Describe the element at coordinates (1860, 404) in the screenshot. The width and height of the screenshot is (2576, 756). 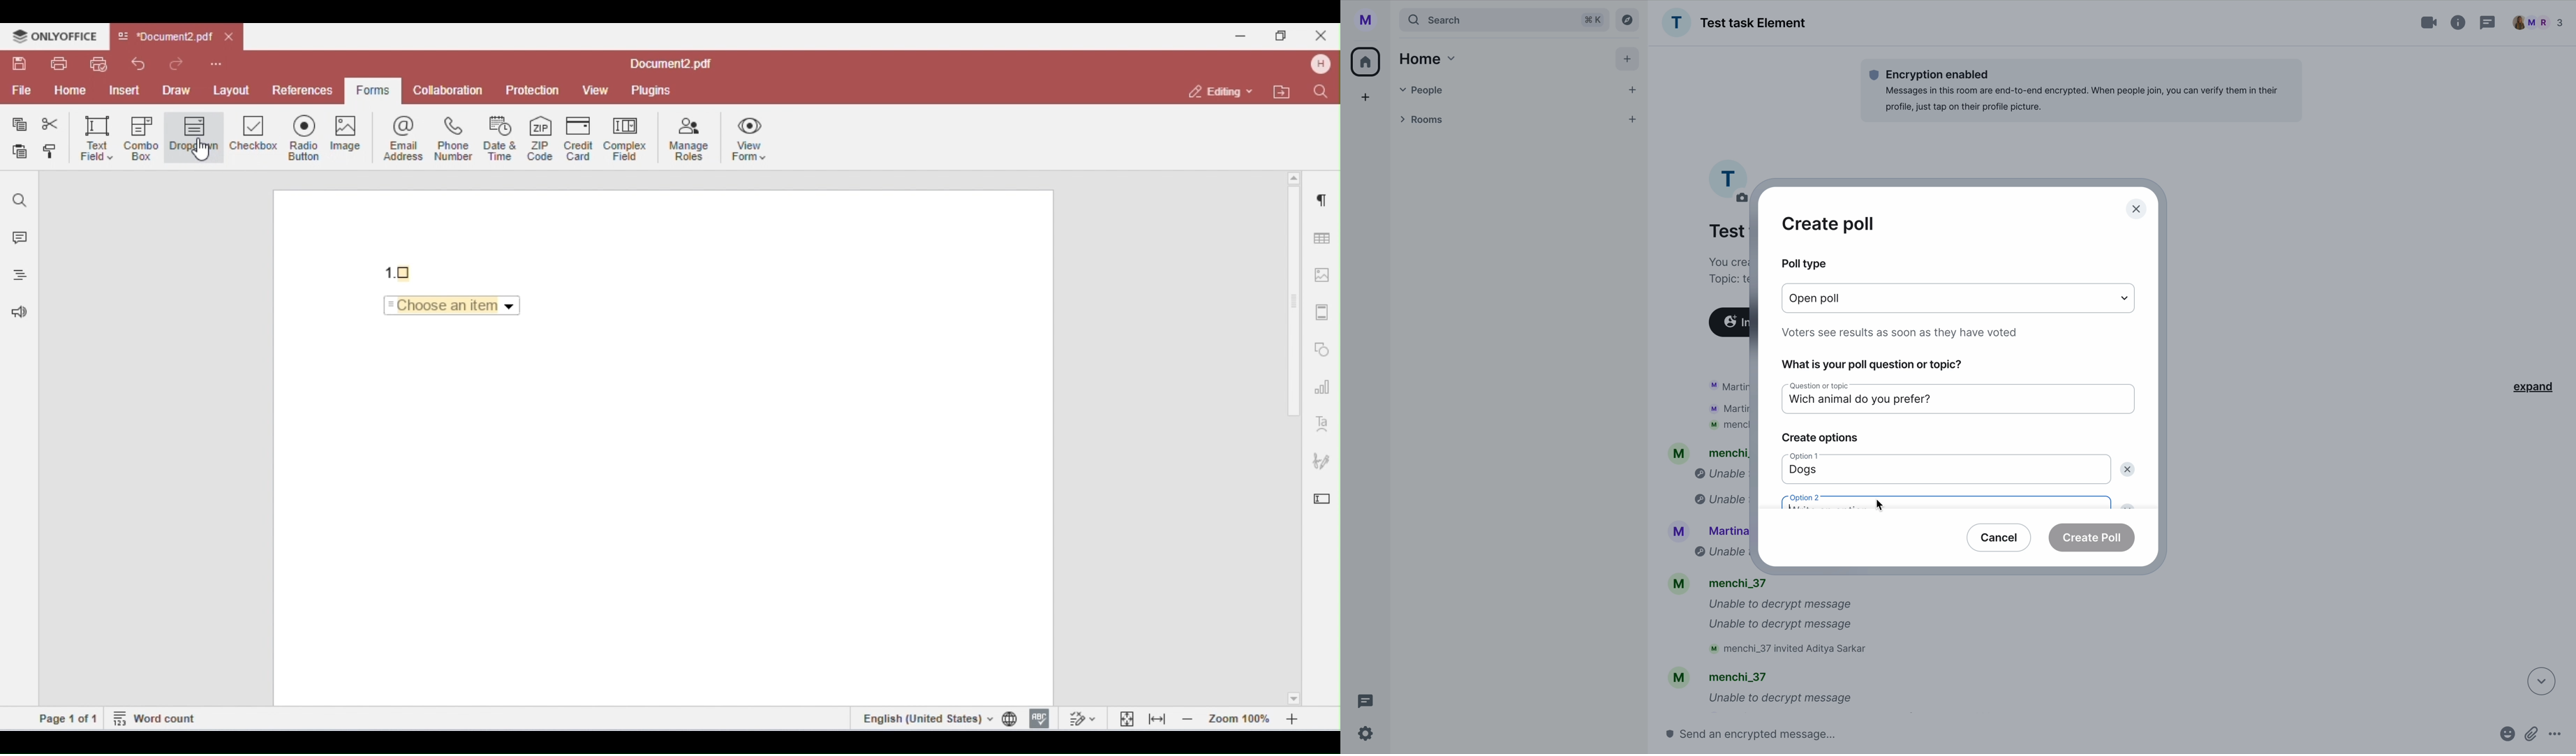
I see `which animal do you prefer` at that location.